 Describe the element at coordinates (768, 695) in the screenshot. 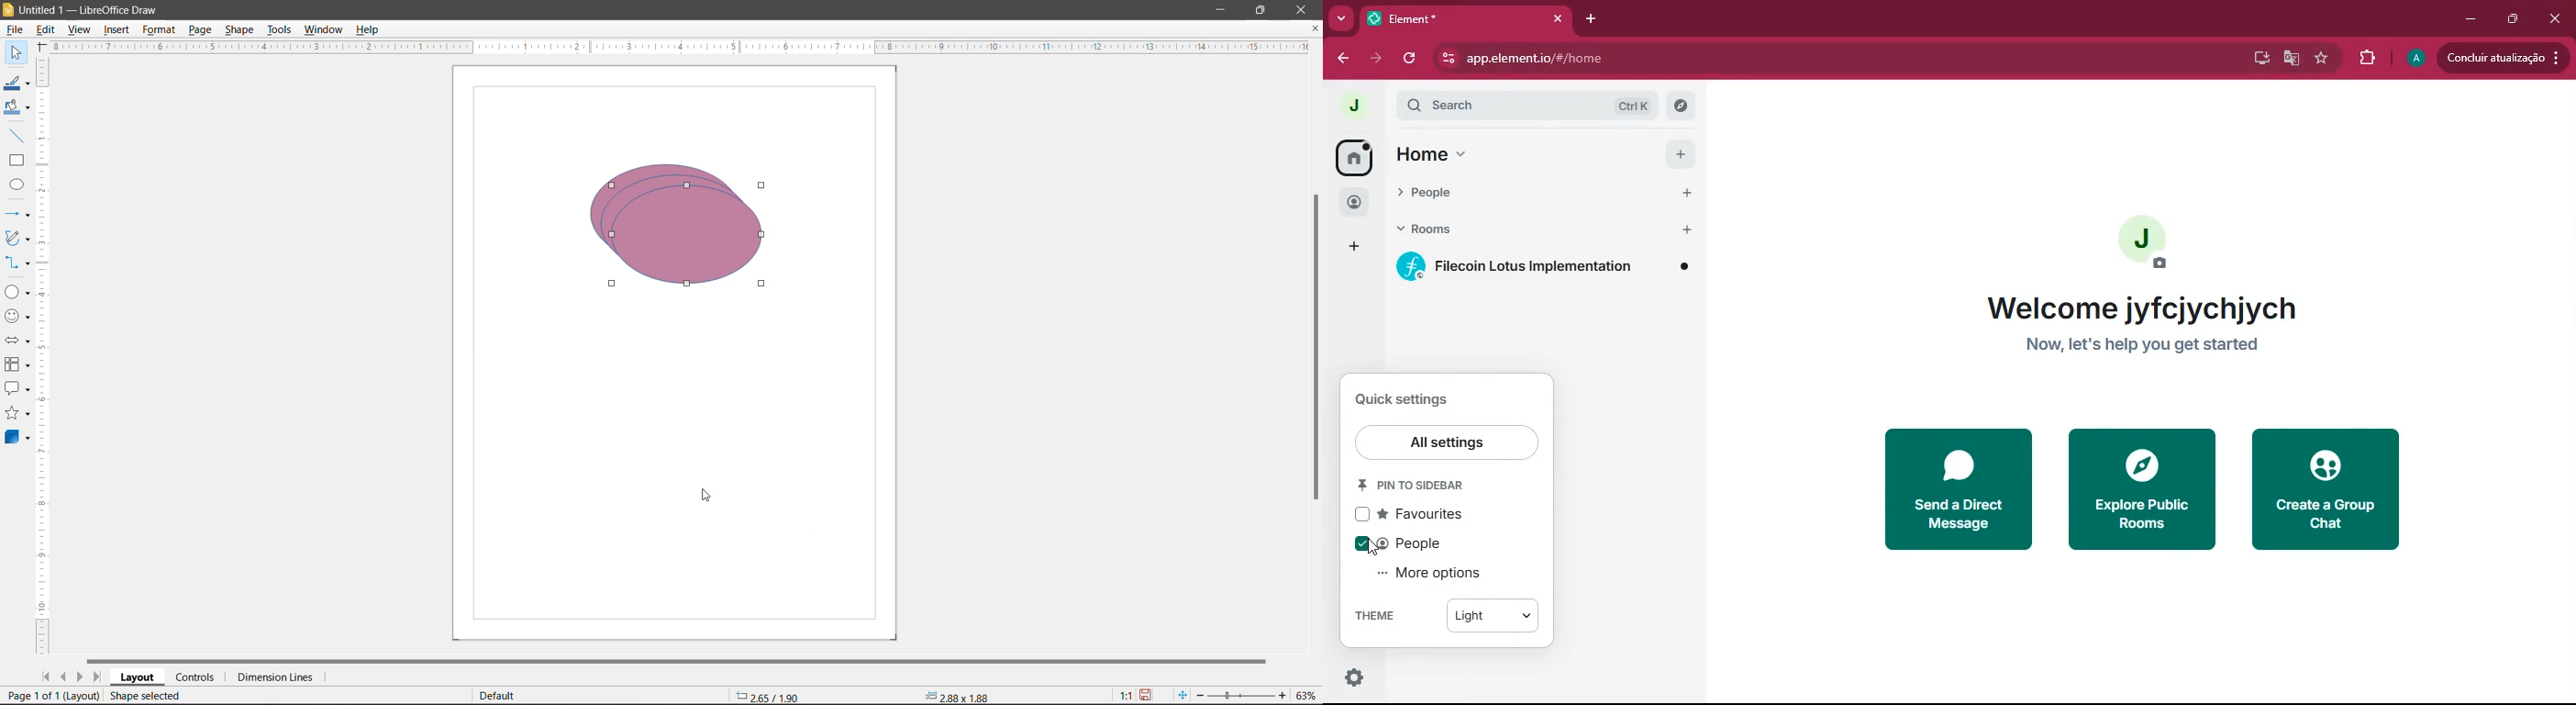

I see `Object Position` at that location.